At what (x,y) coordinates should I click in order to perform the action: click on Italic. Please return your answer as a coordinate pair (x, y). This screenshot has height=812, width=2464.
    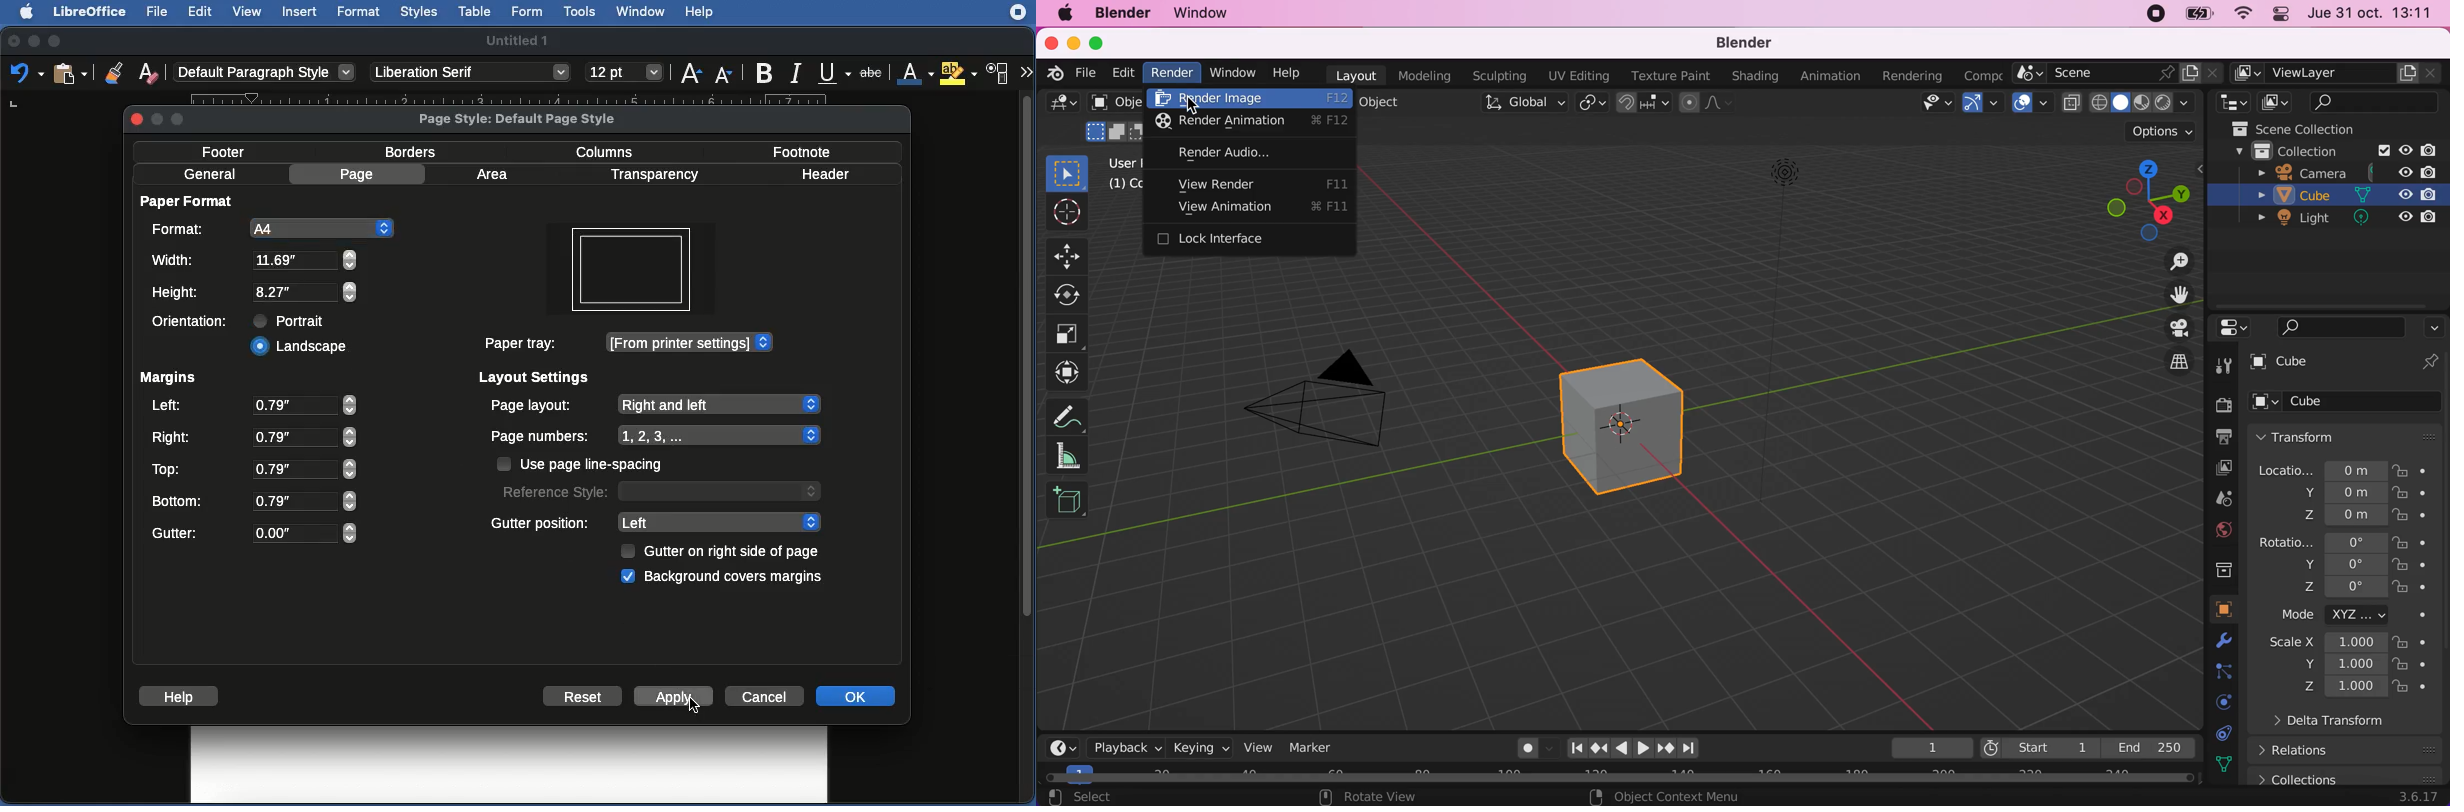
    Looking at the image, I should click on (795, 74).